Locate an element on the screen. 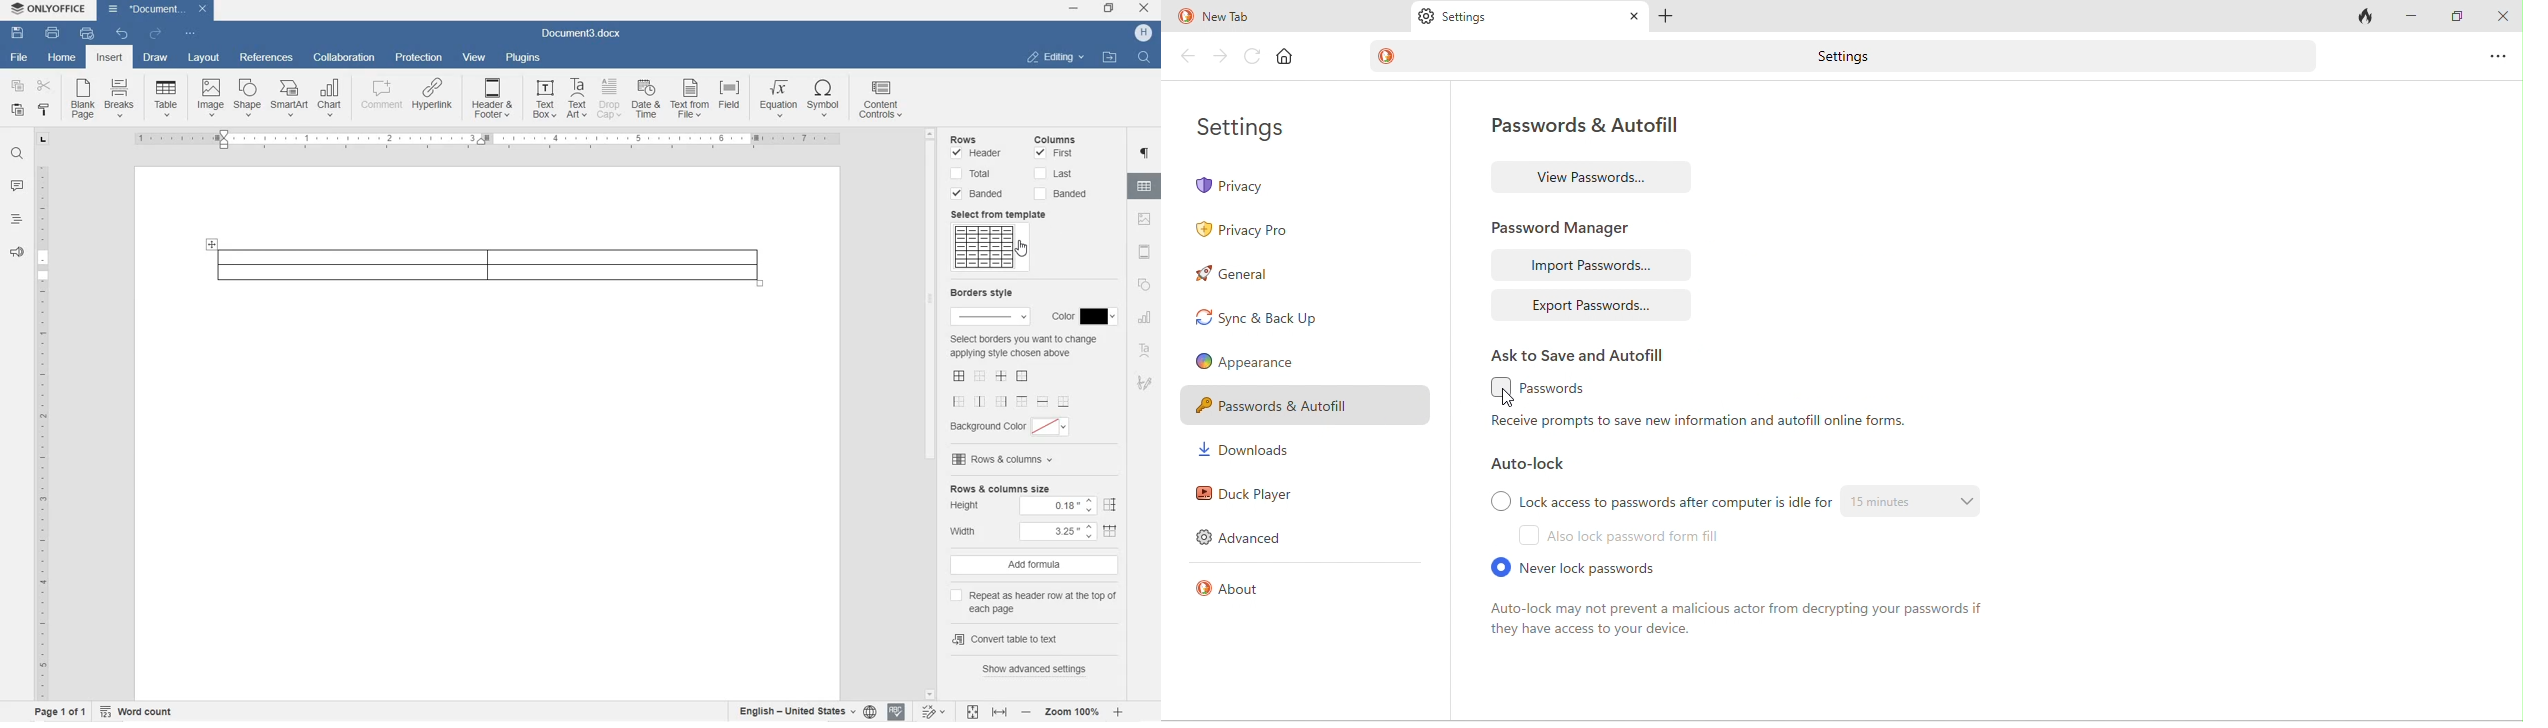  privacy is located at coordinates (1254, 187).